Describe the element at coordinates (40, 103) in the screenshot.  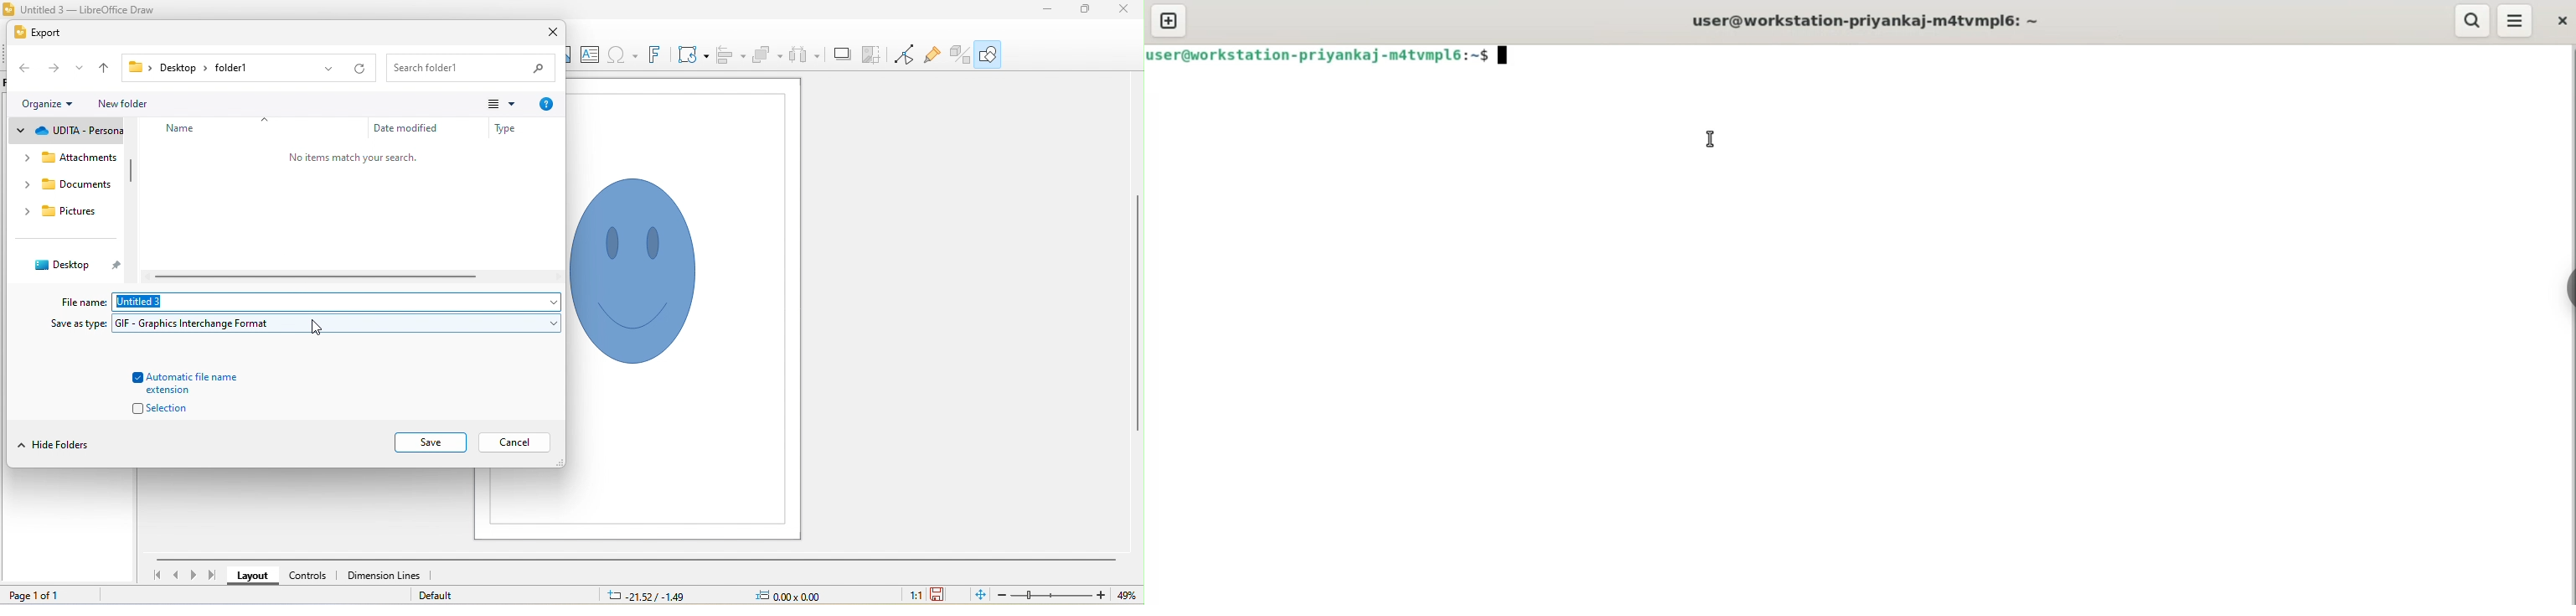
I see `organize` at that location.